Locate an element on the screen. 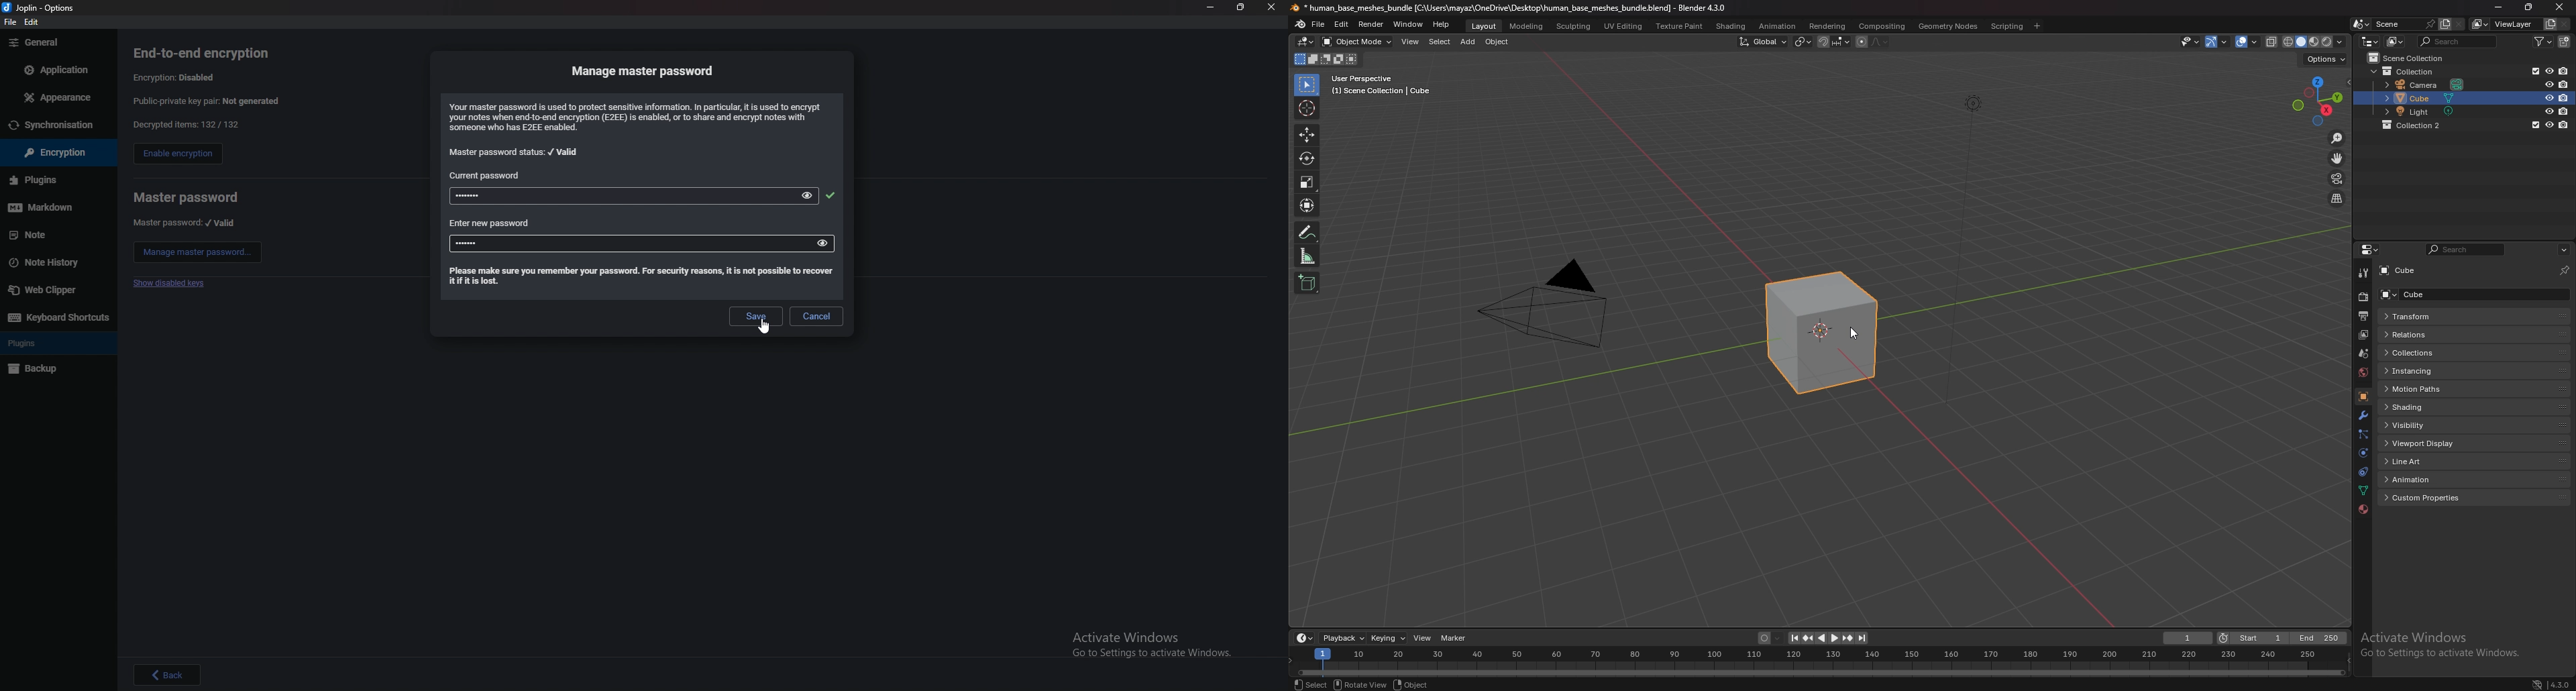 The height and width of the screenshot is (700, 2576). current frame is located at coordinates (2187, 639).